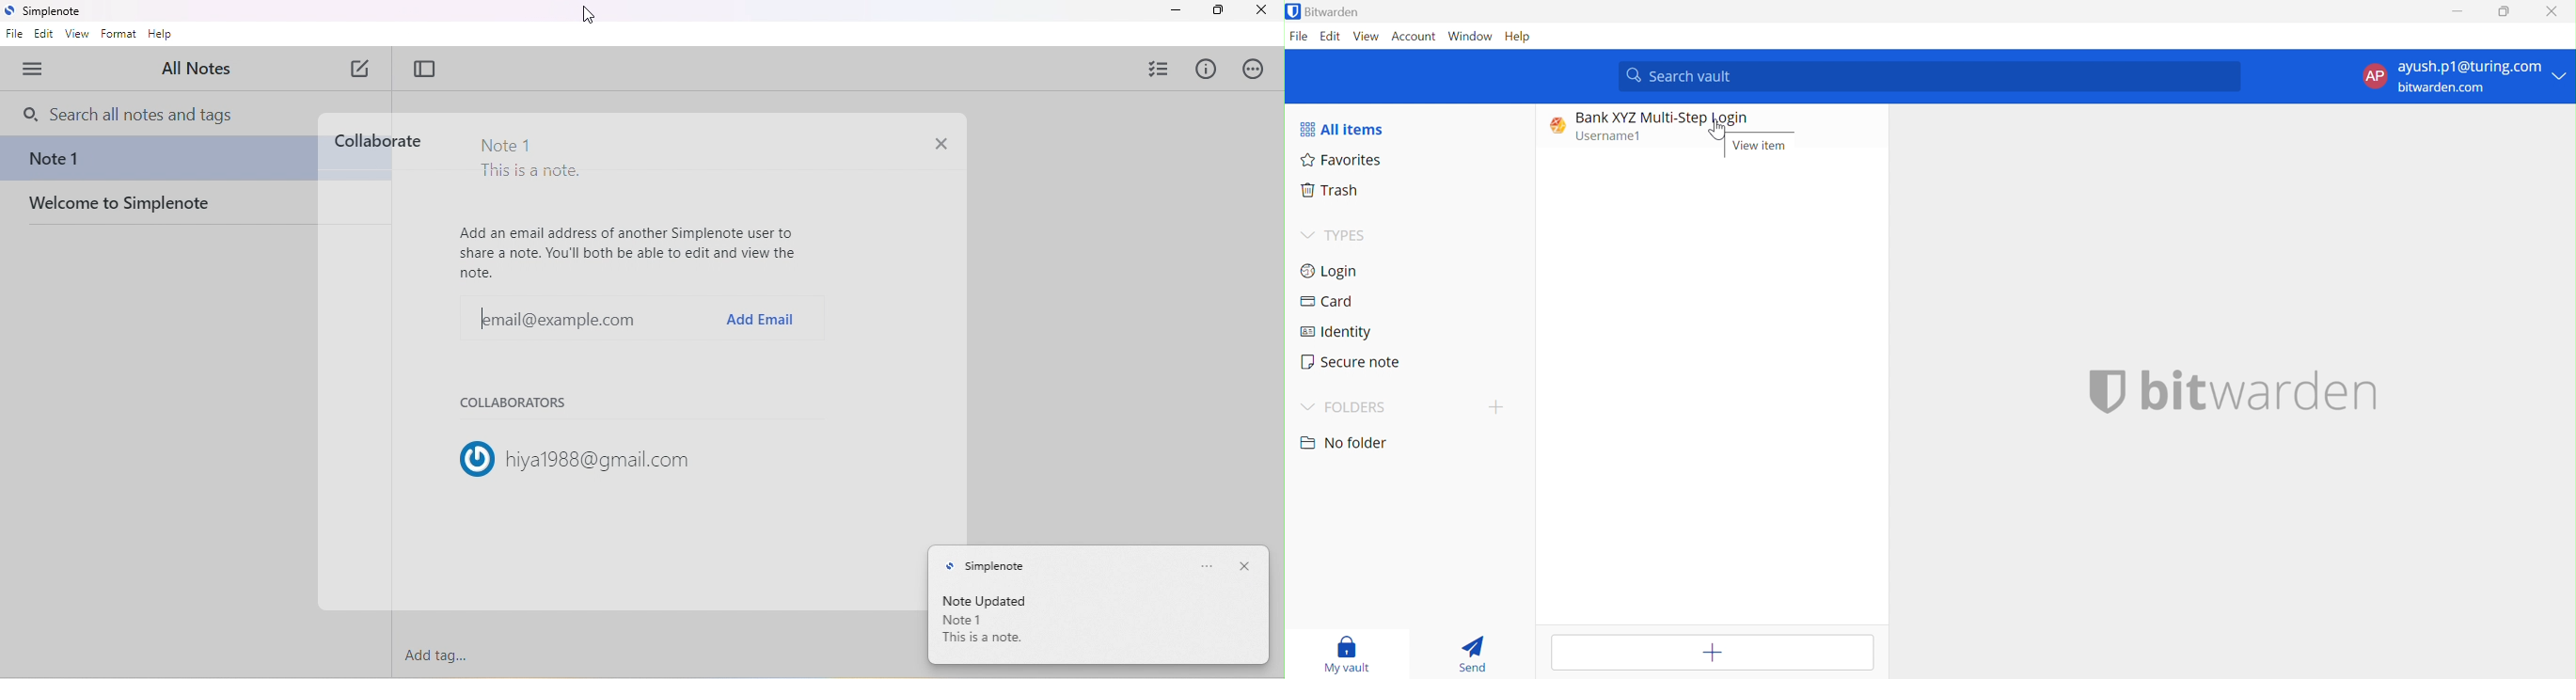 The width and height of the screenshot is (2576, 700). Describe the element at coordinates (467, 456) in the screenshot. I see `gmail logo` at that location.